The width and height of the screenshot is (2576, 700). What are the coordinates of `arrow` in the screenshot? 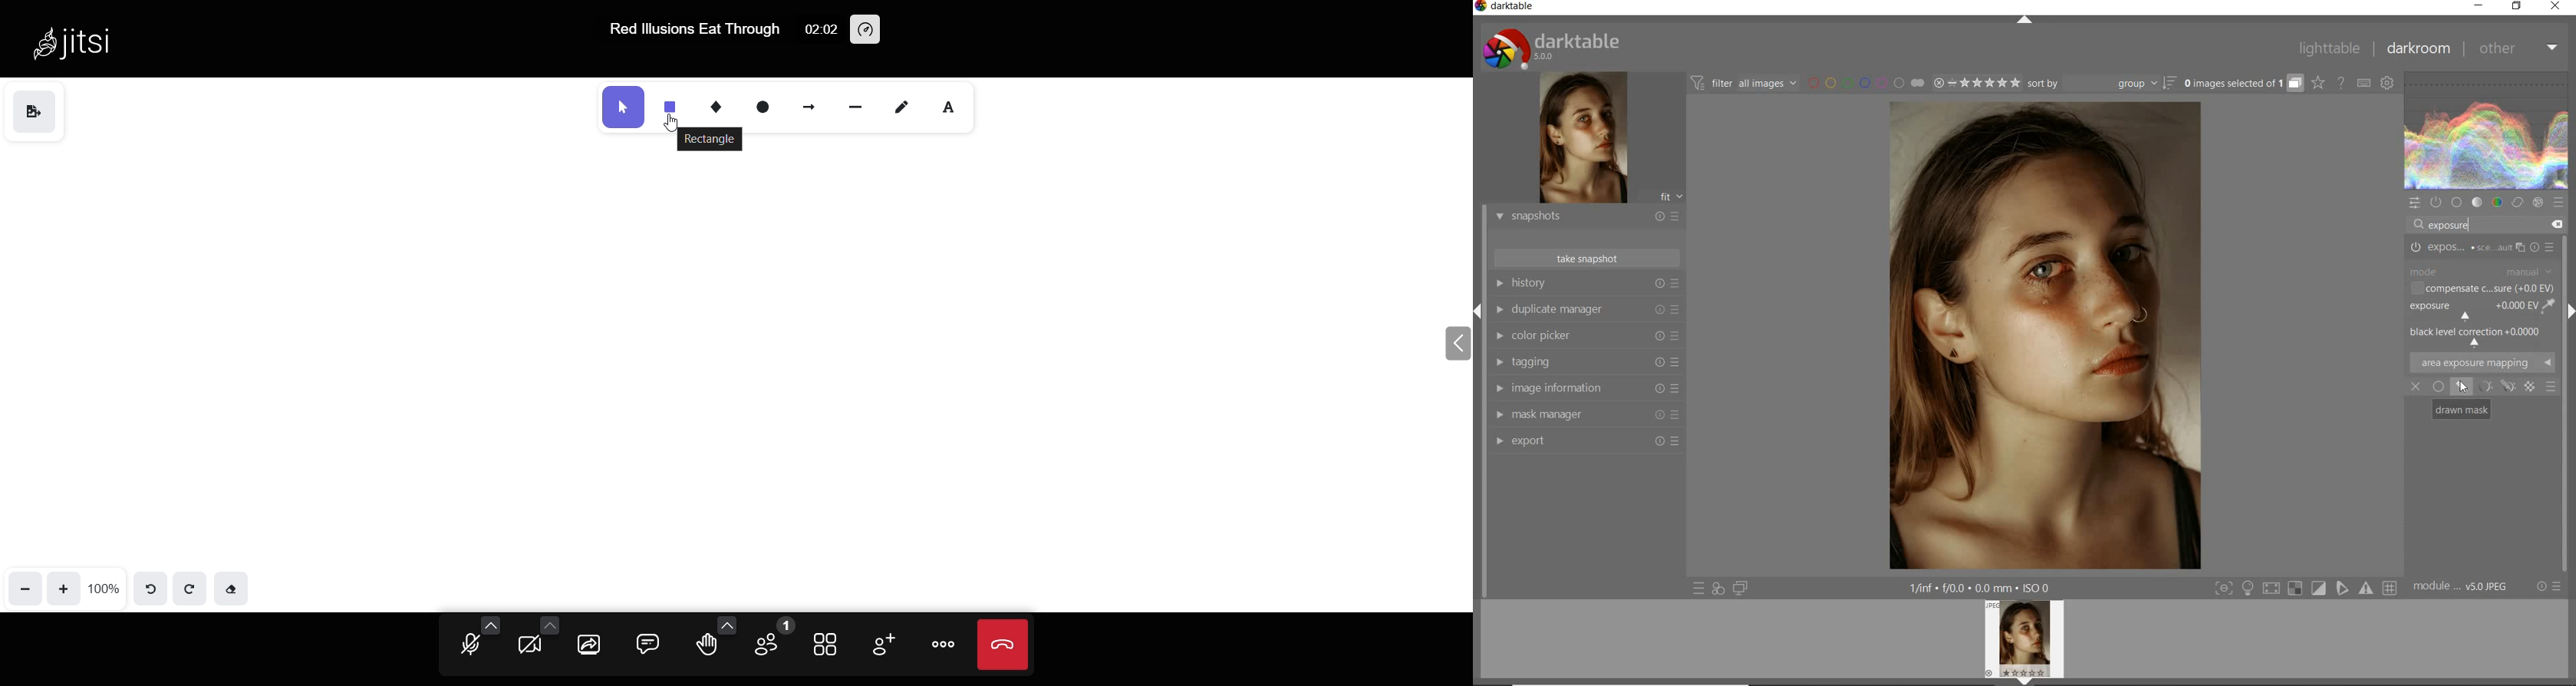 It's located at (812, 104).